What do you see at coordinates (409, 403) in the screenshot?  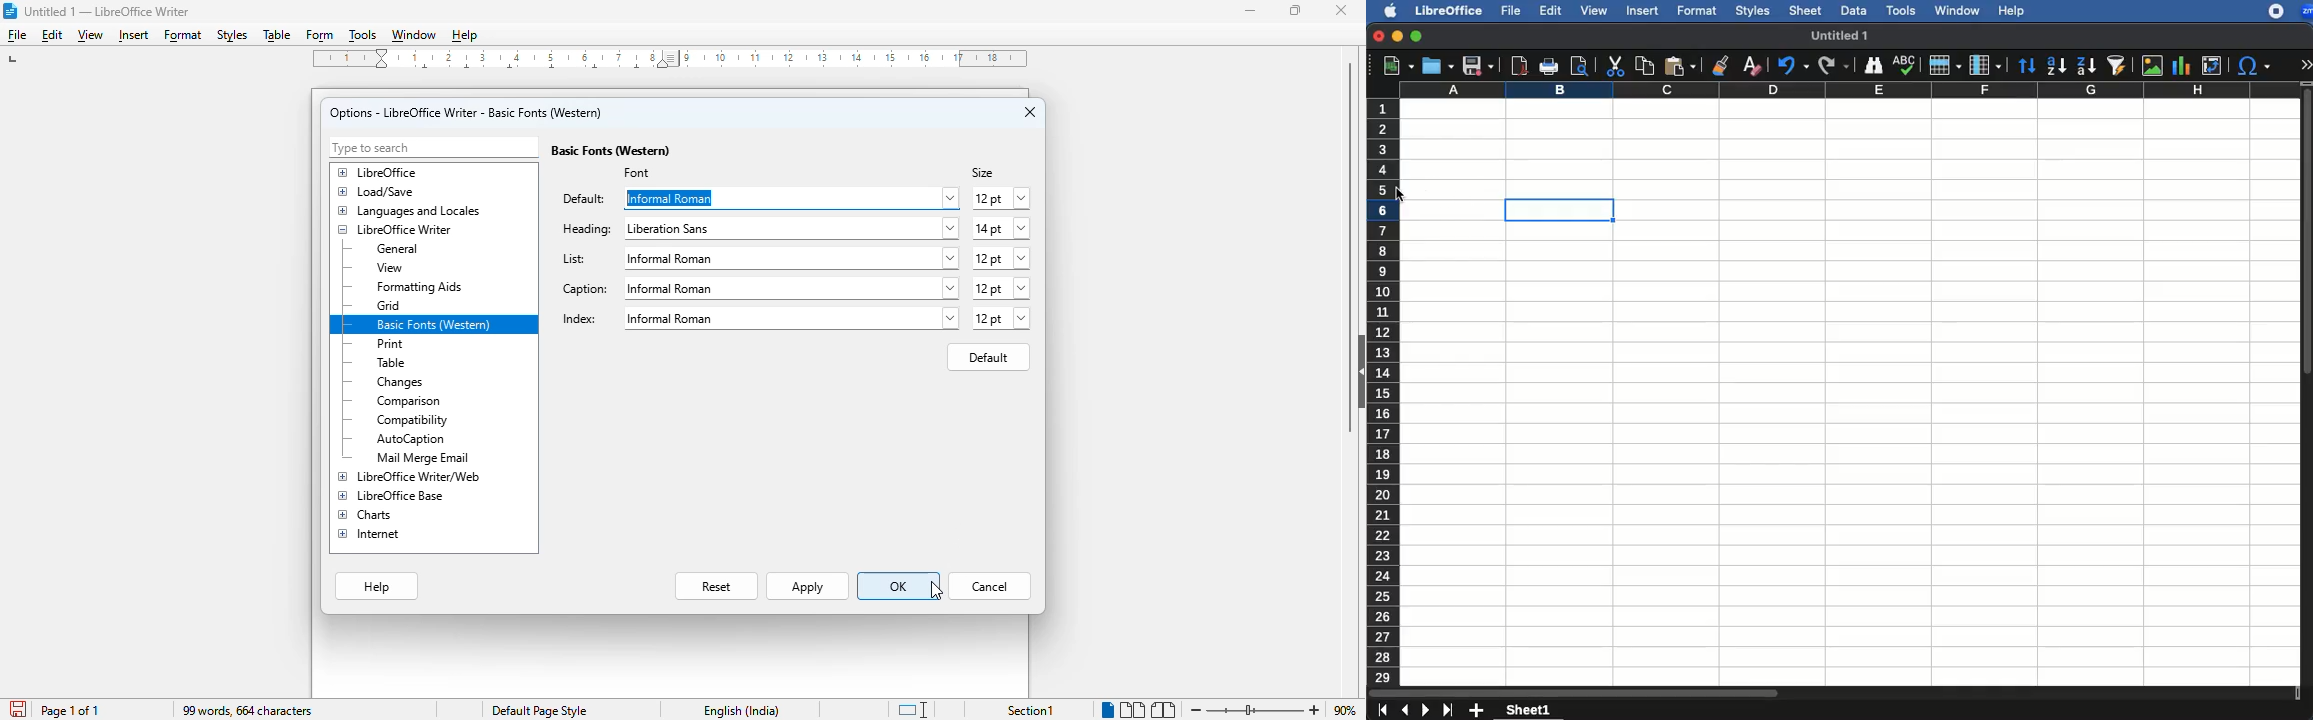 I see `comparison` at bounding box center [409, 403].